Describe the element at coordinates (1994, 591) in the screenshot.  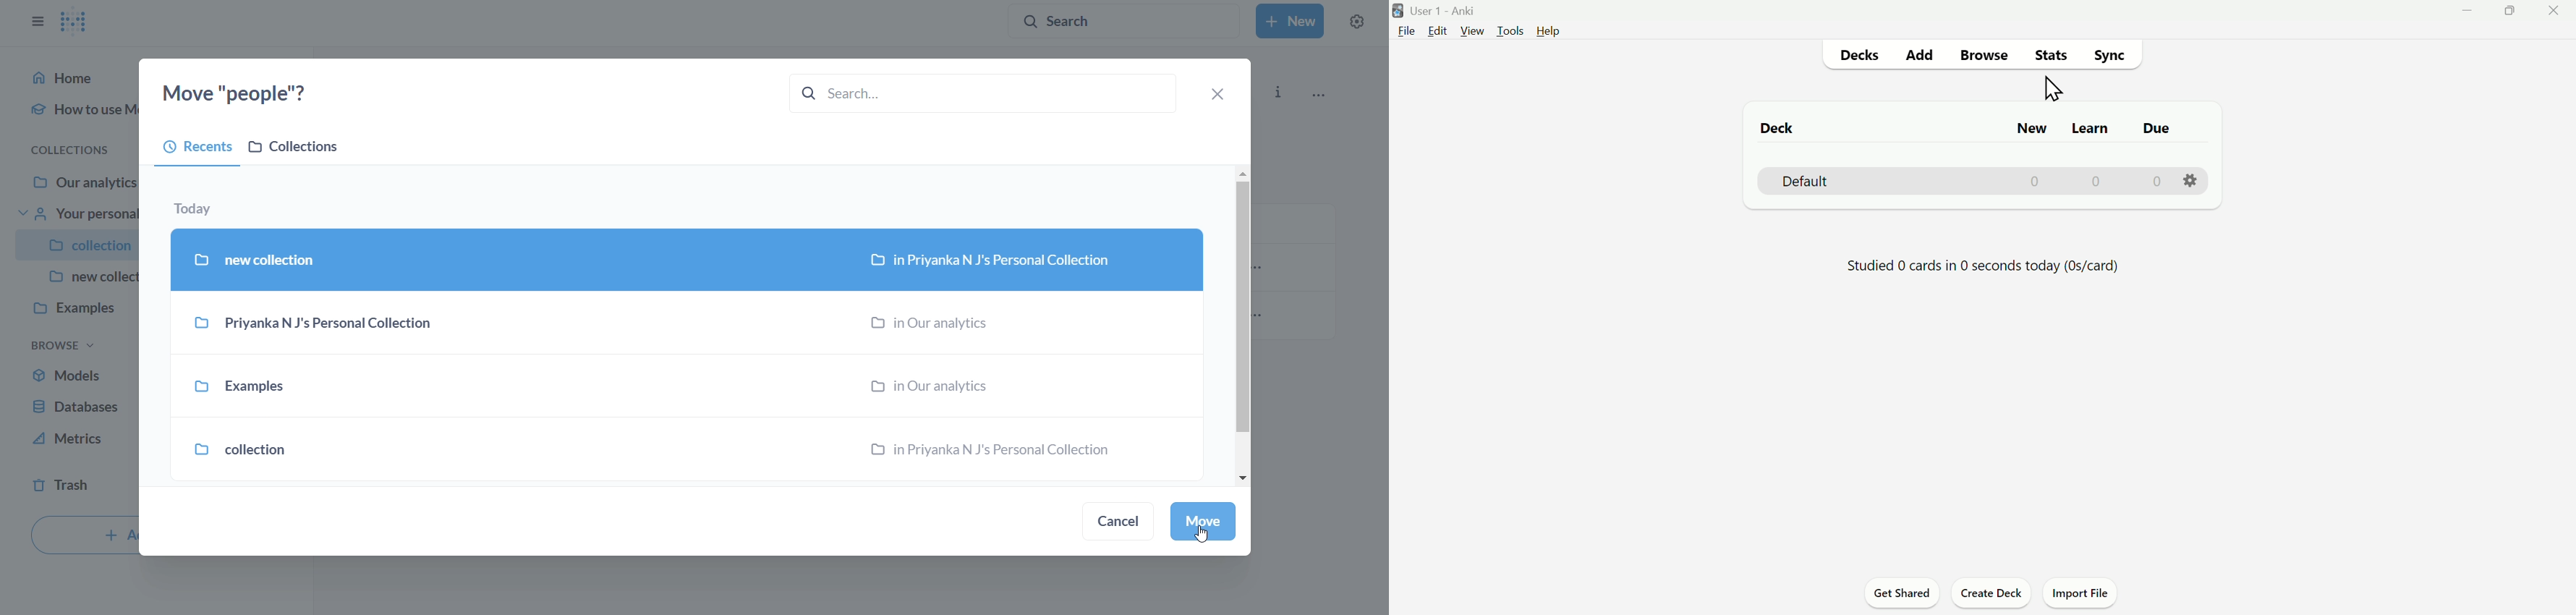
I see `Create Deck` at that location.